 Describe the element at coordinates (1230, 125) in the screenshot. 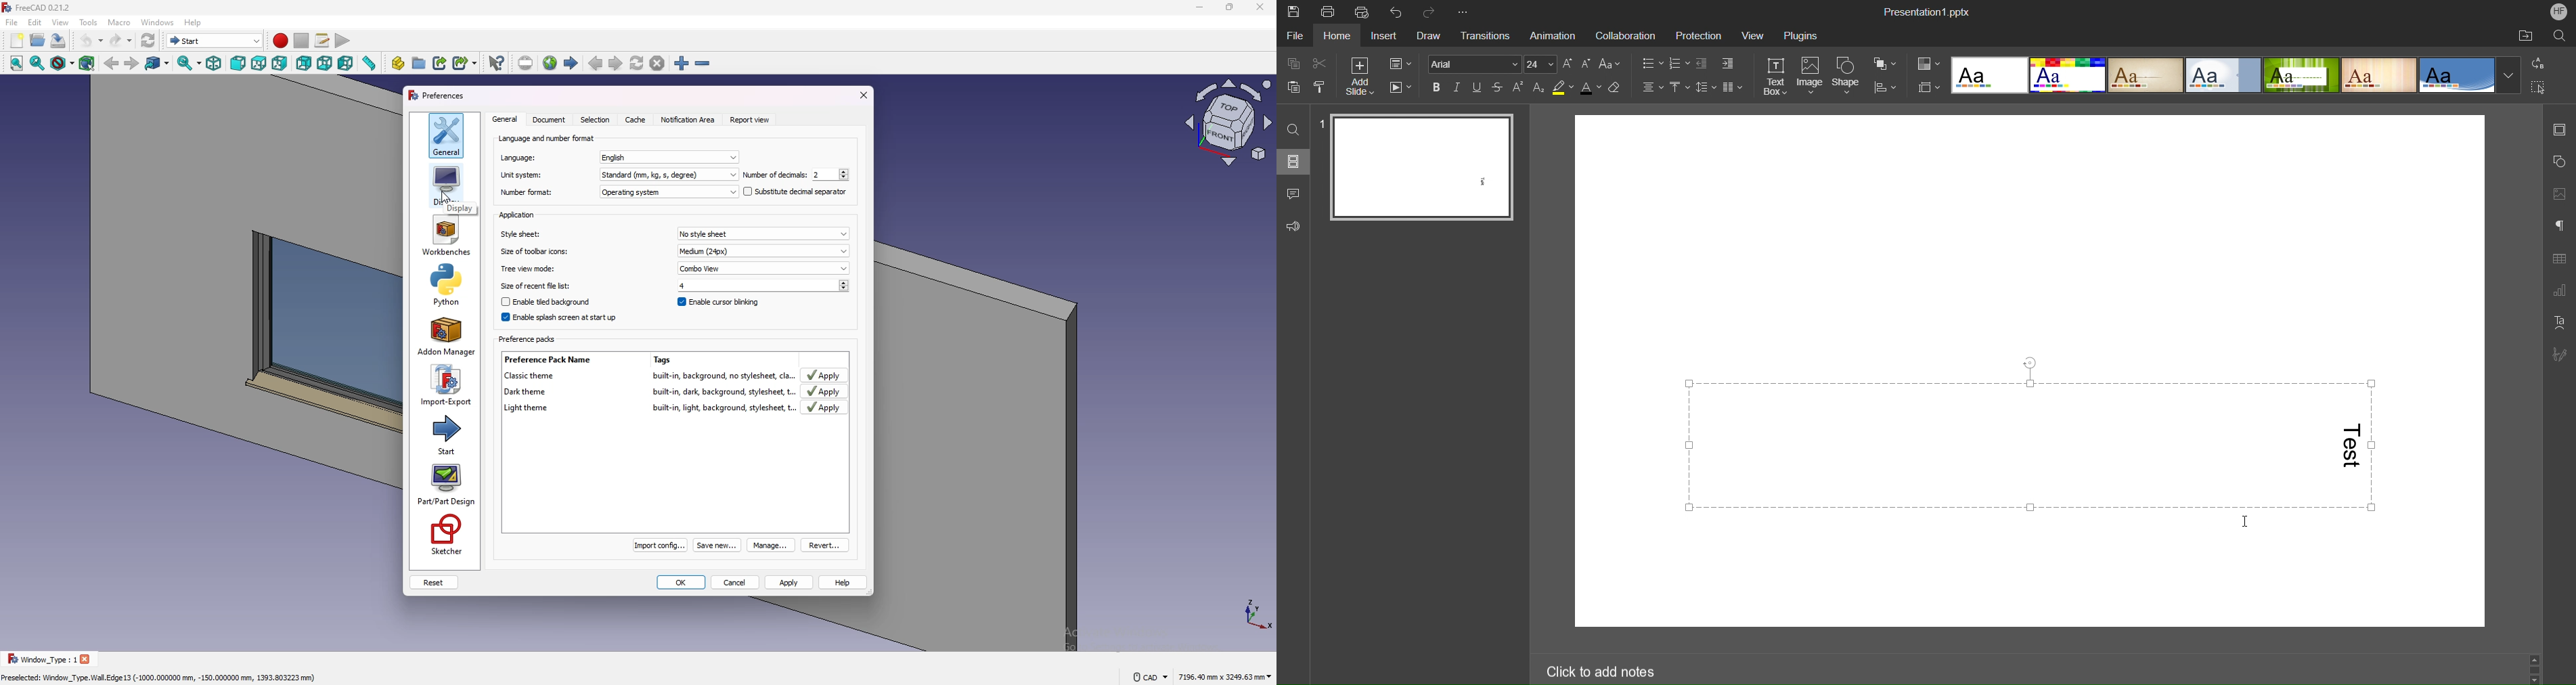

I see `view` at that location.